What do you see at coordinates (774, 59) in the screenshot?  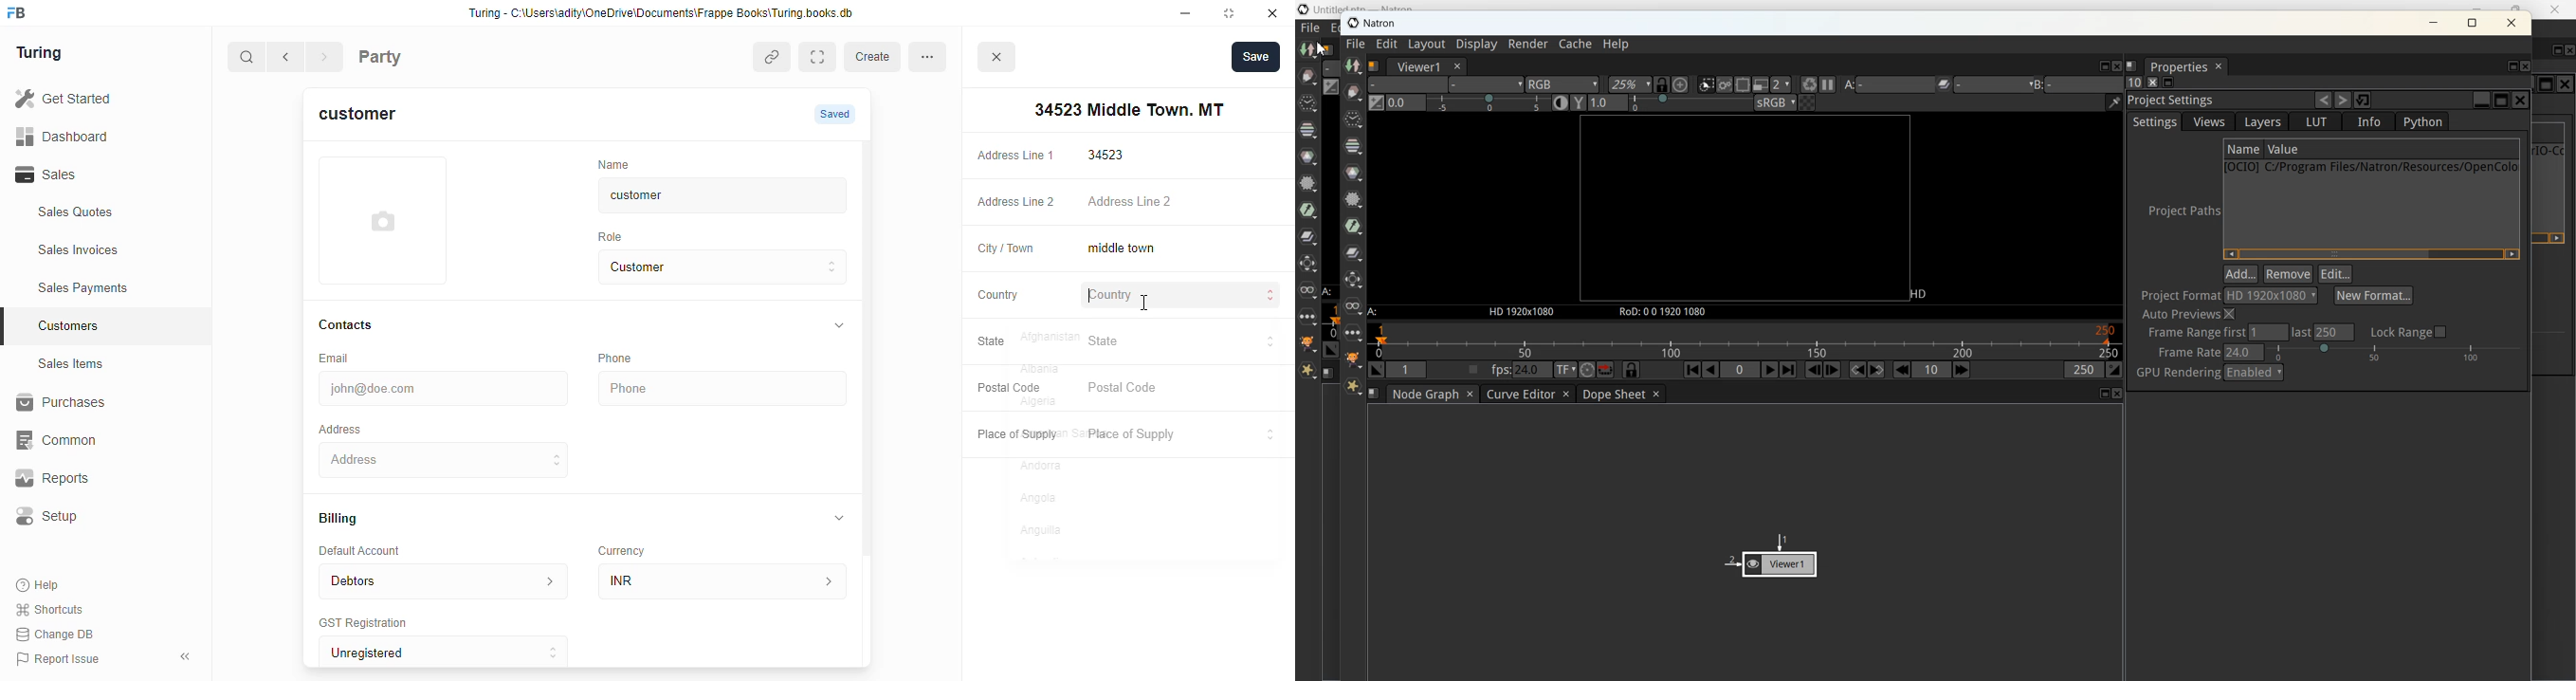 I see `copy link` at bounding box center [774, 59].